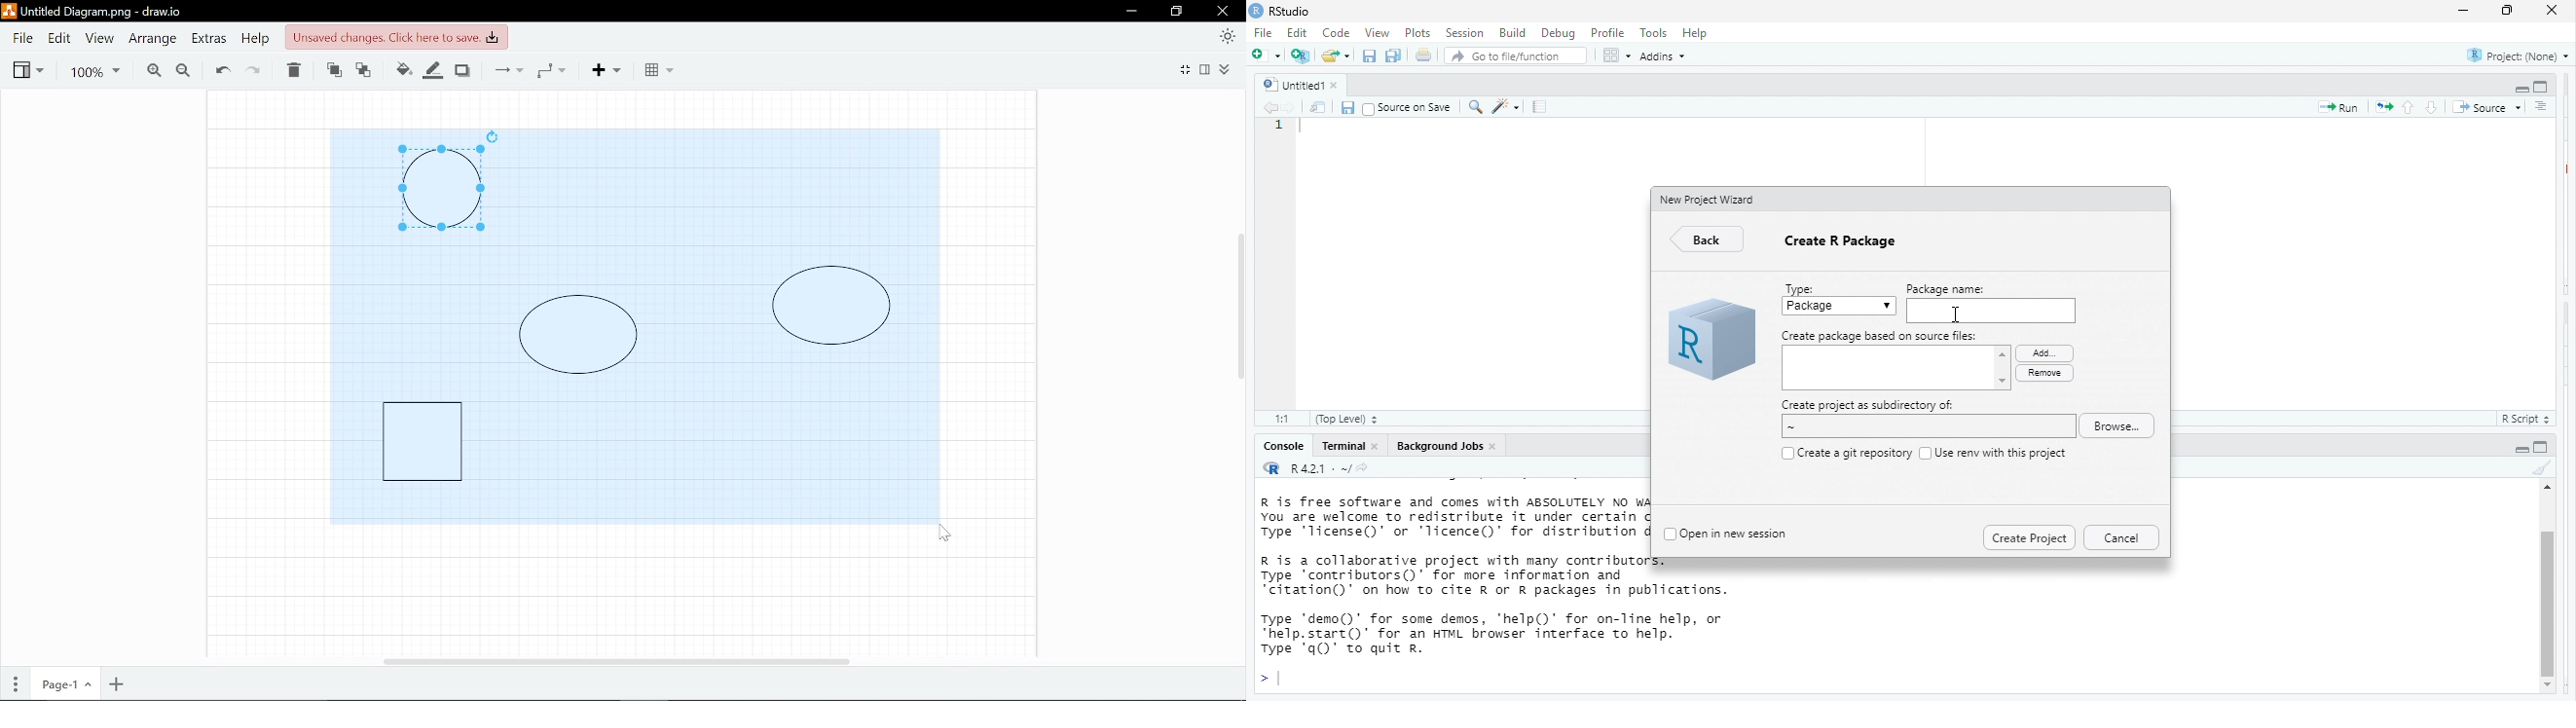  I want to click on hide console, so click(2543, 447).